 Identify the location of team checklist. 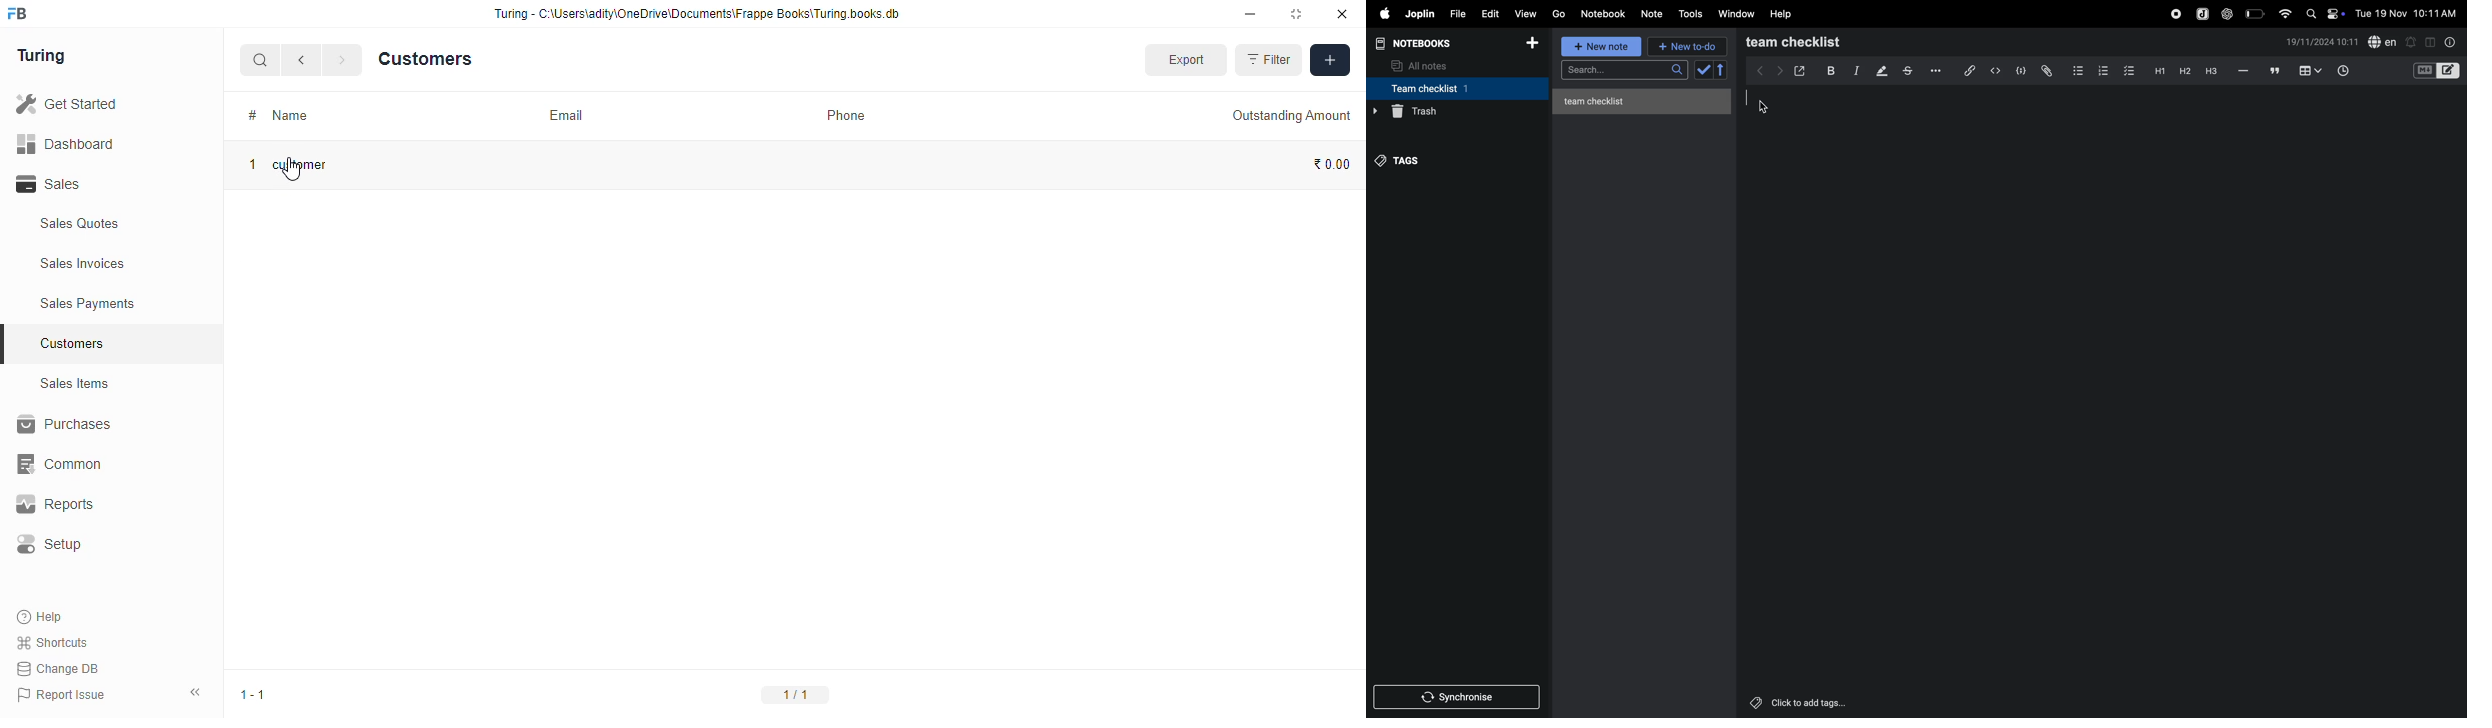
(1813, 42).